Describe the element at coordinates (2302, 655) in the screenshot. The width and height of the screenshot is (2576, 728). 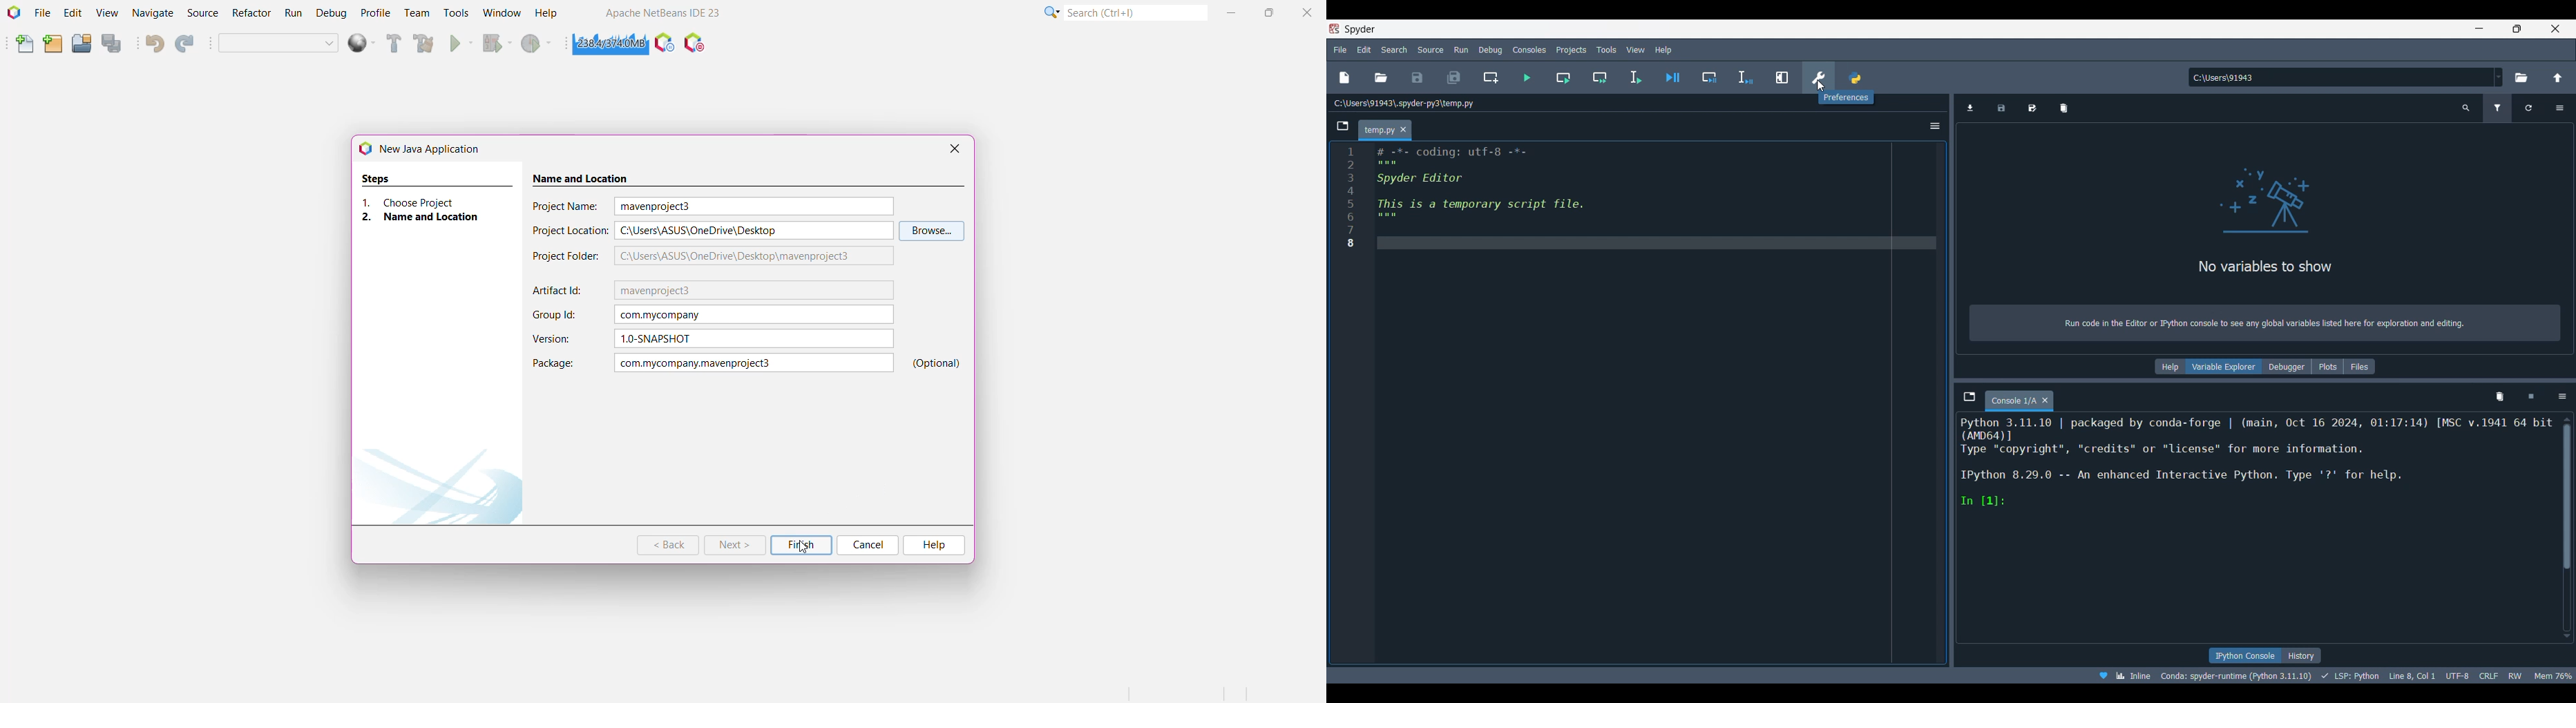
I see `History` at that location.